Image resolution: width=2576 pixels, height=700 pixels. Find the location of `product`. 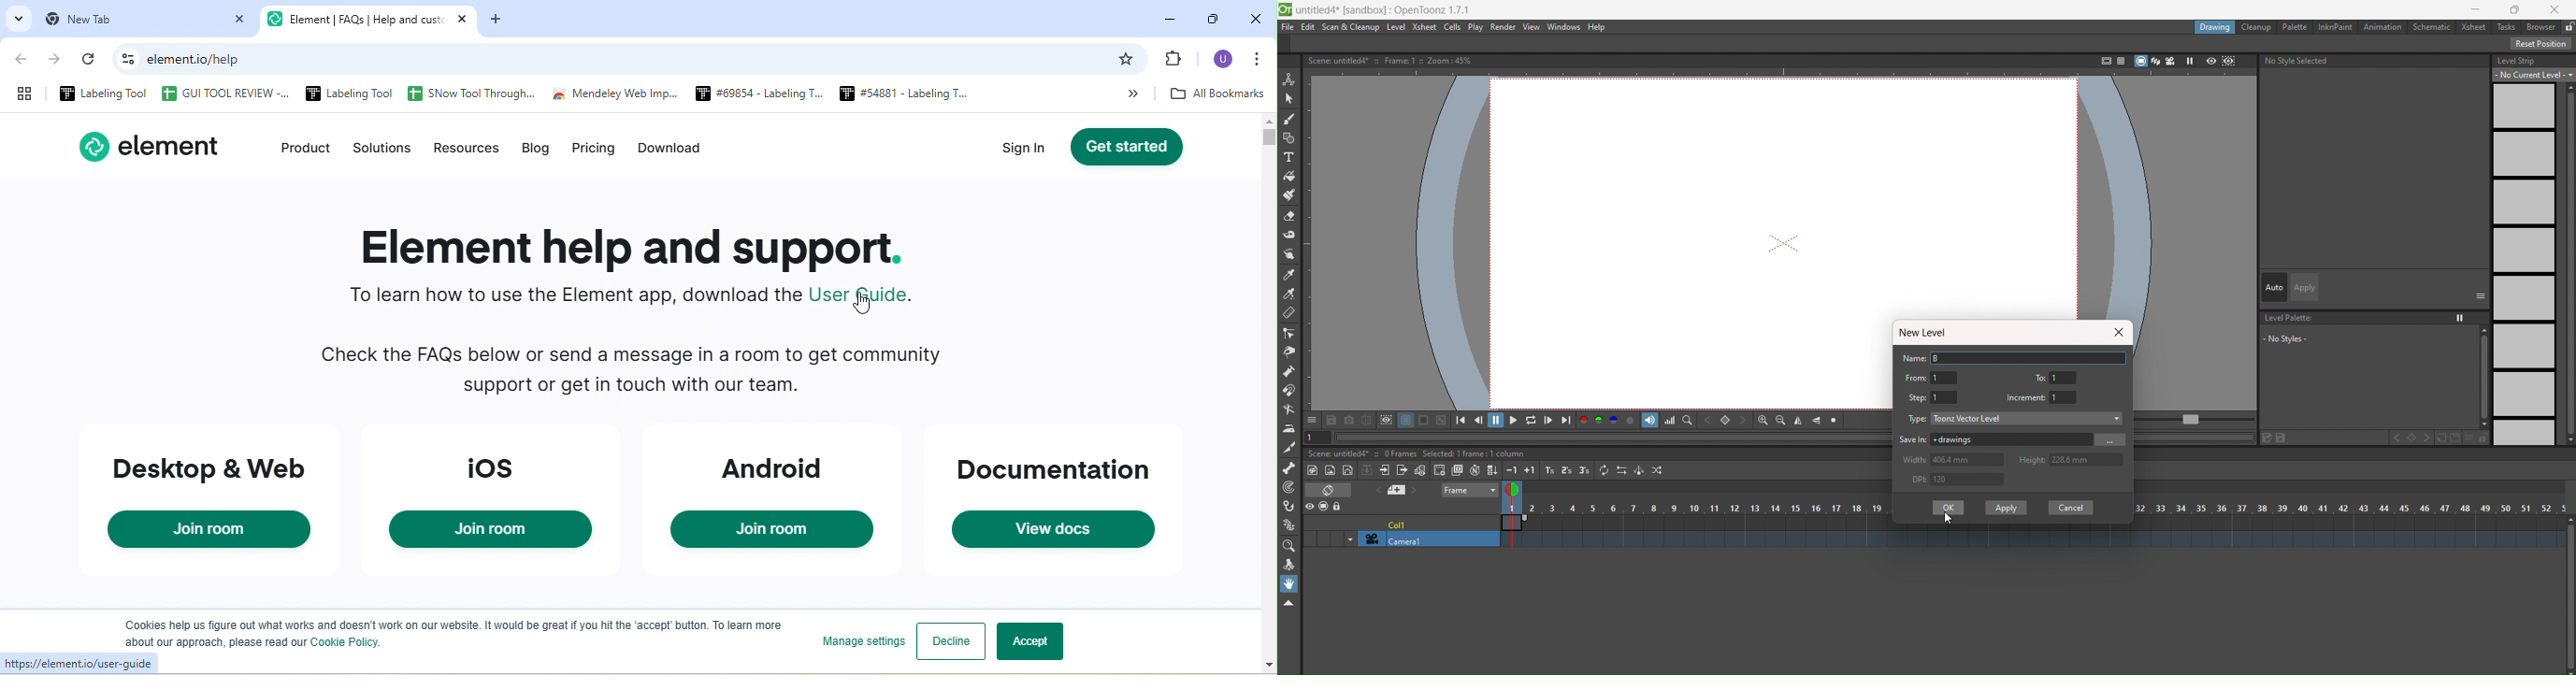

product is located at coordinates (298, 149).